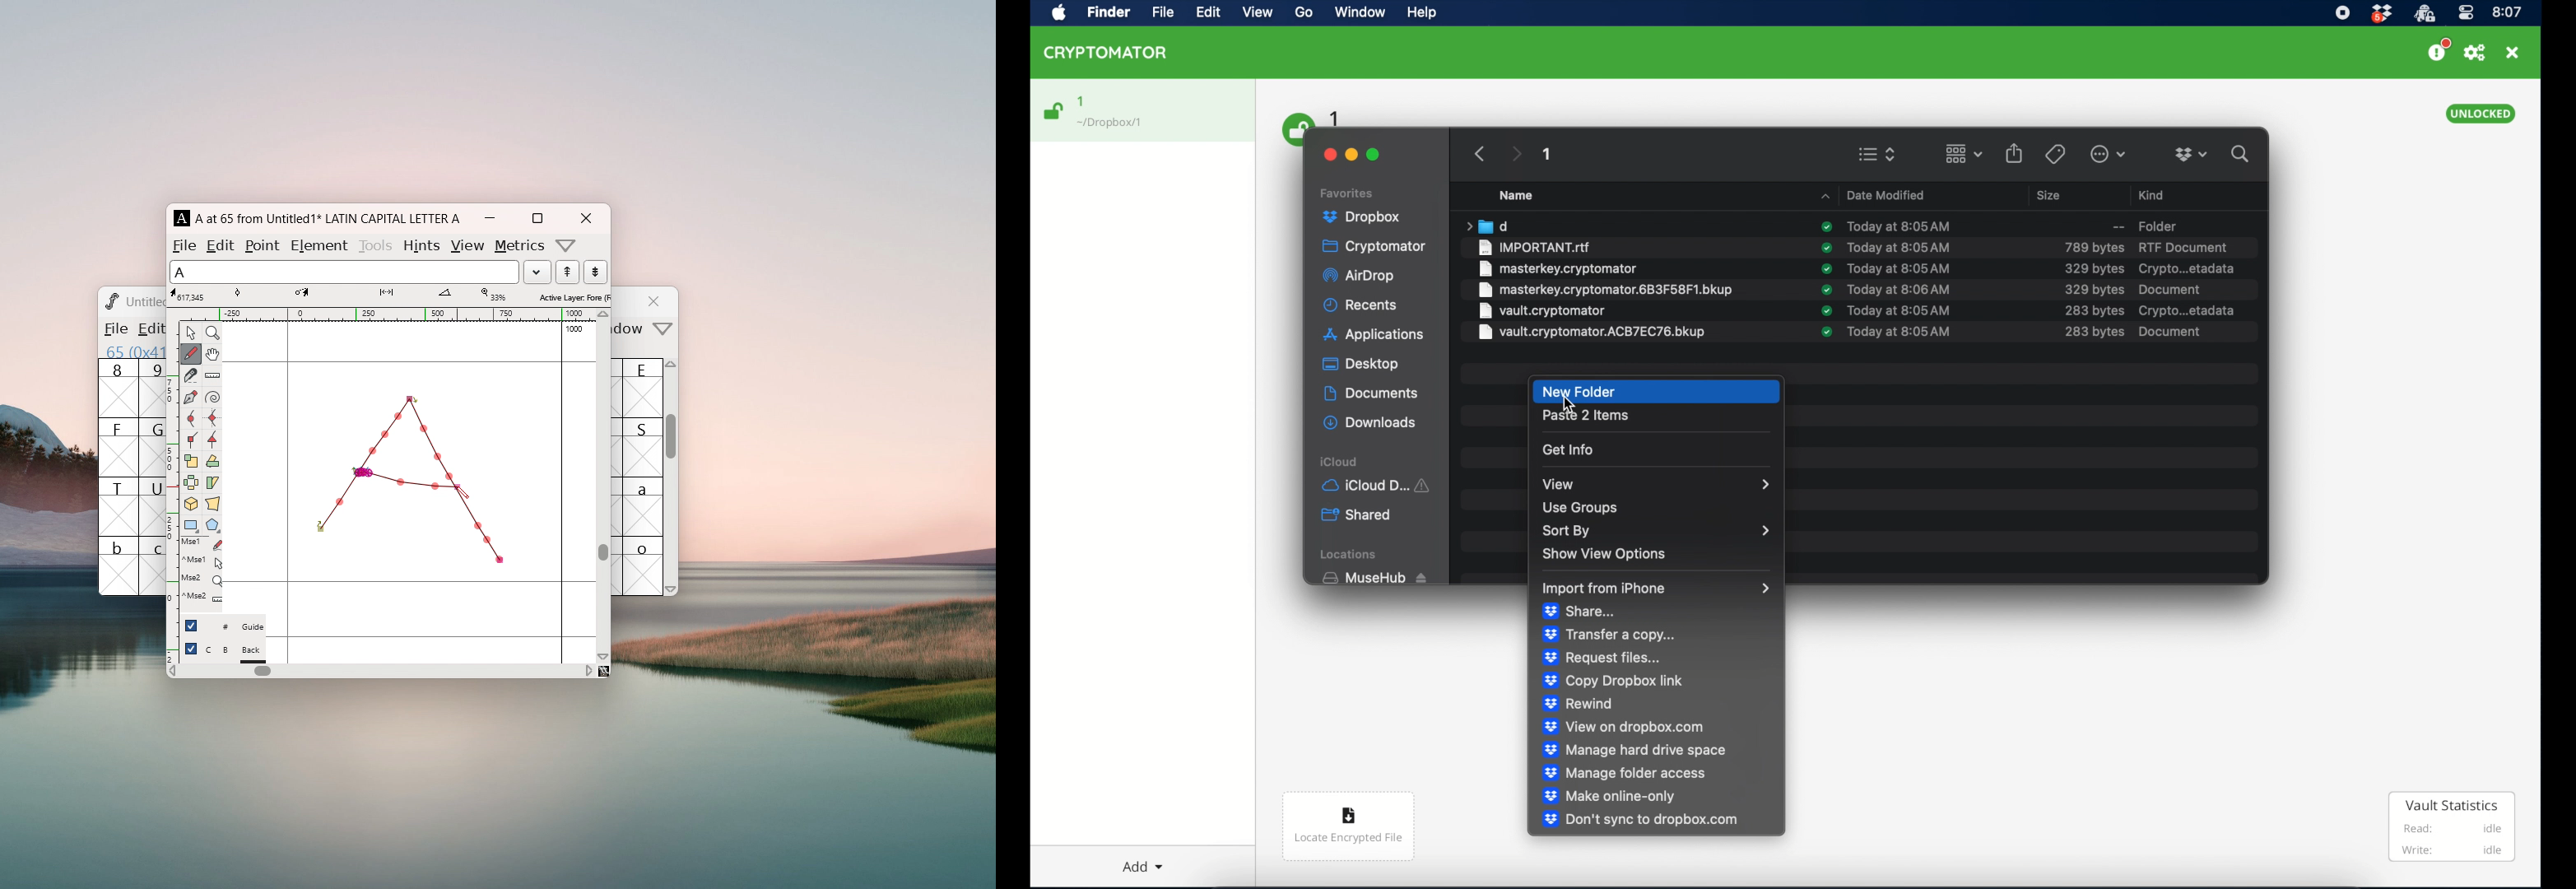 The image size is (2576, 896). What do you see at coordinates (1605, 290) in the screenshot?
I see `file name` at bounding box center [1605, 290].